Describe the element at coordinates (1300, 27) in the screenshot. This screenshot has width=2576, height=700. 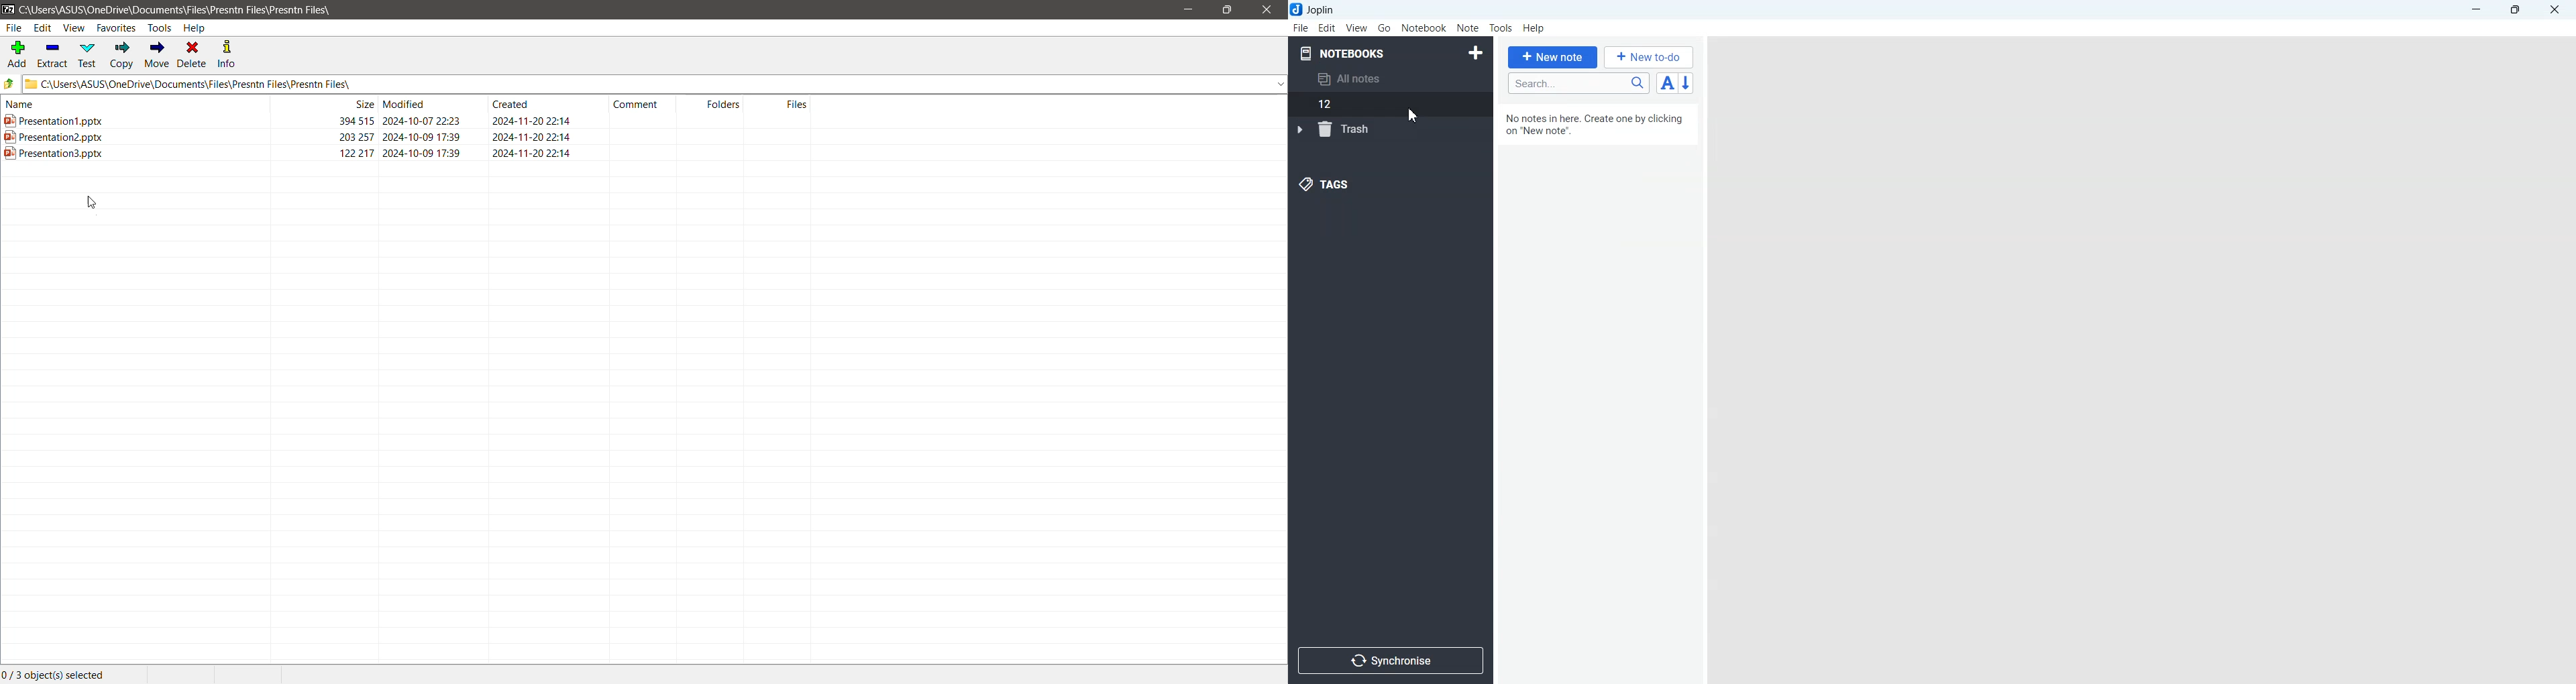
I see `File ` at that location.